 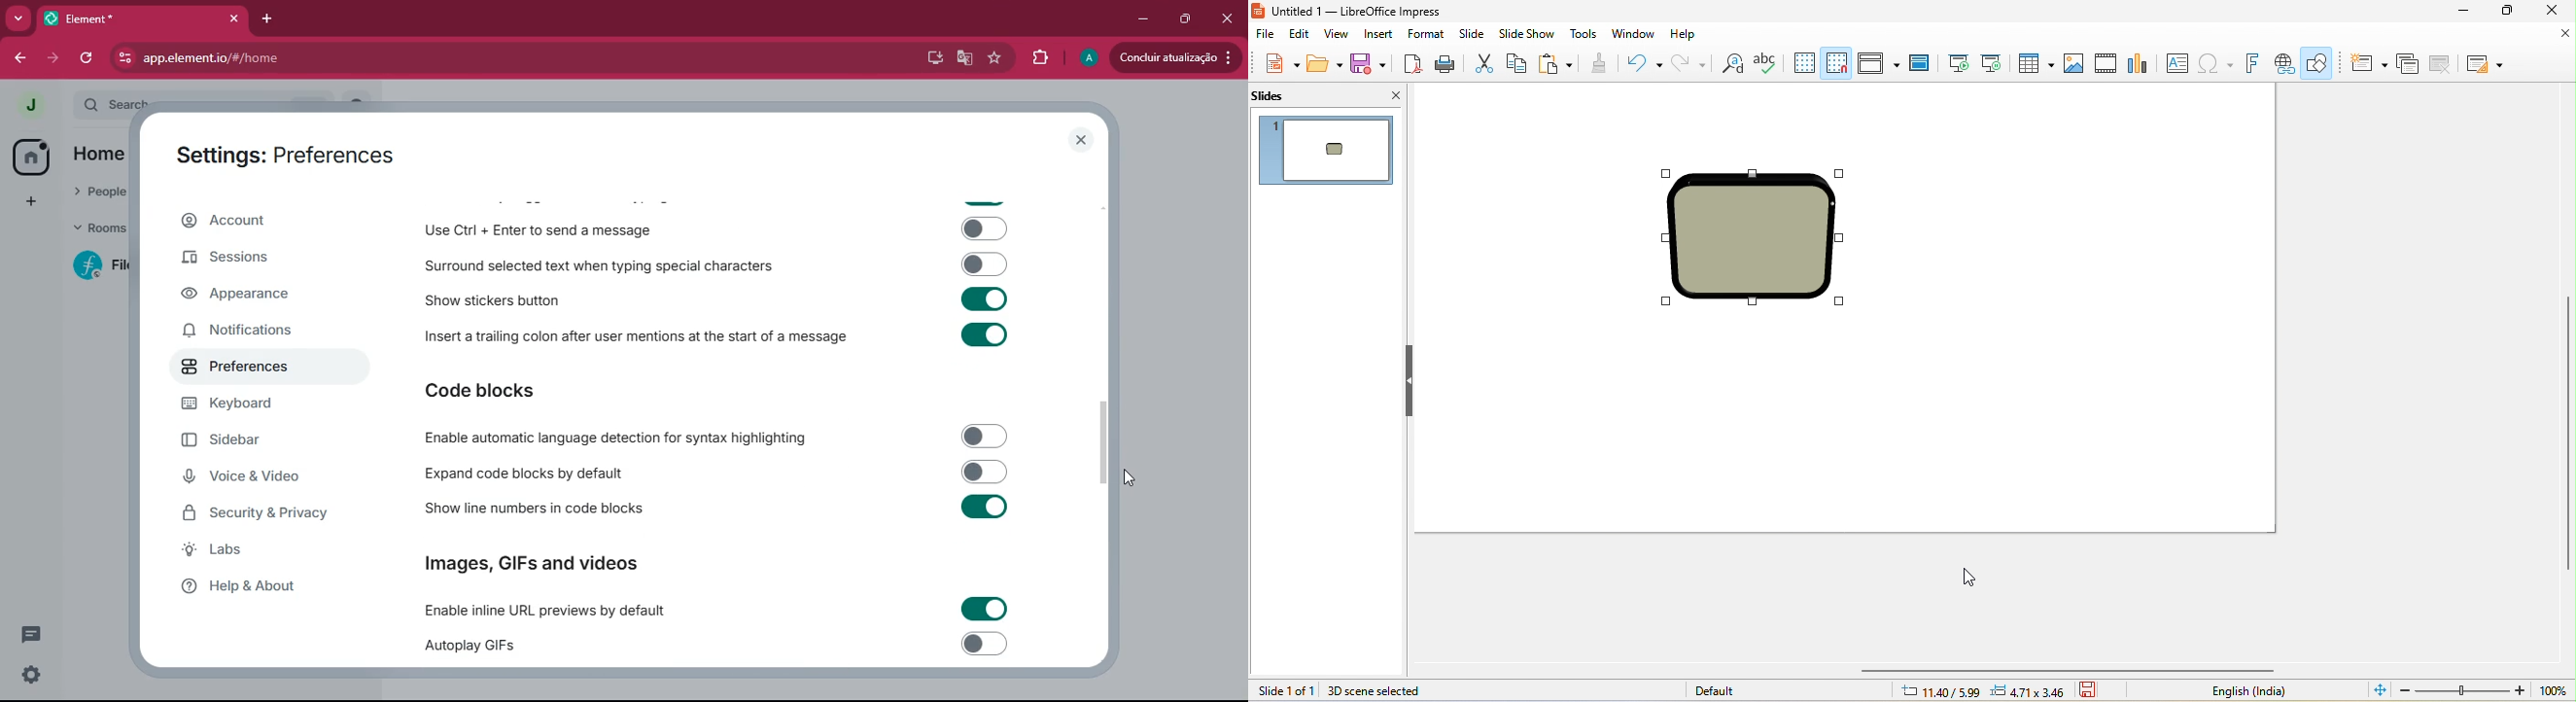 I want to click on delete slide, so click(x=2440, y=63).